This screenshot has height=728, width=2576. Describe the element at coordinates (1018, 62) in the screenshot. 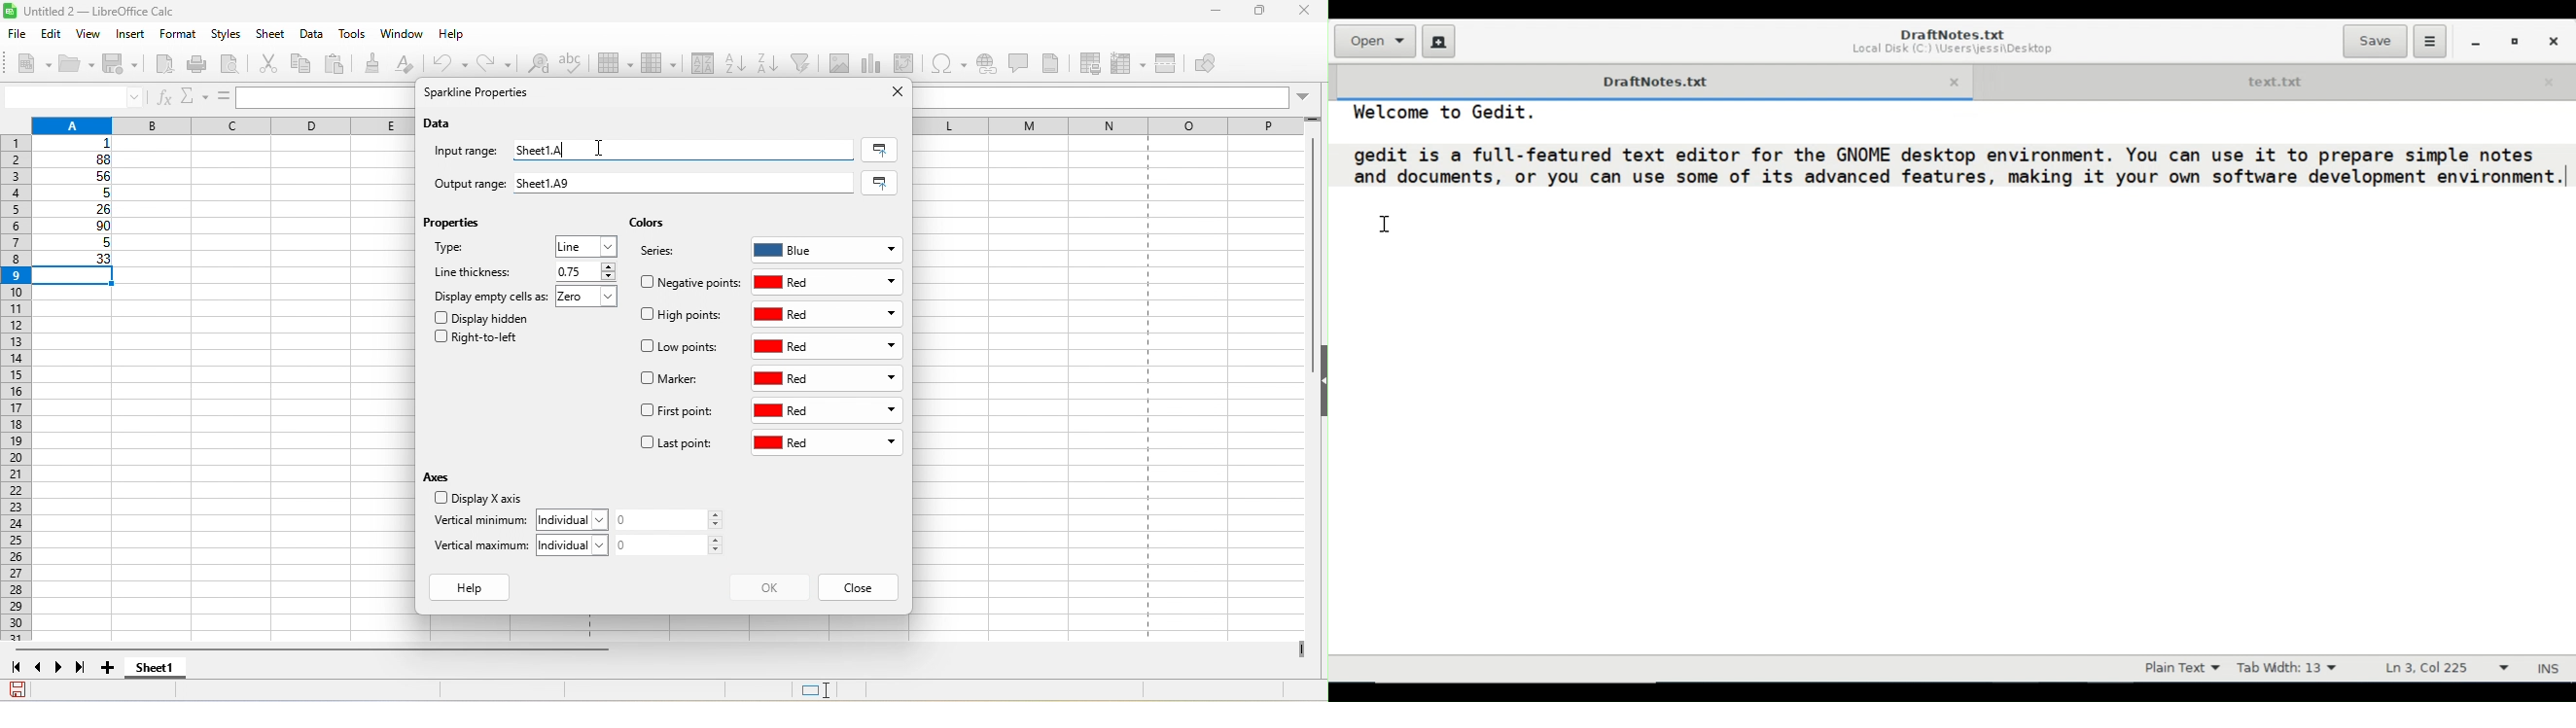

I see `comment` at that location.